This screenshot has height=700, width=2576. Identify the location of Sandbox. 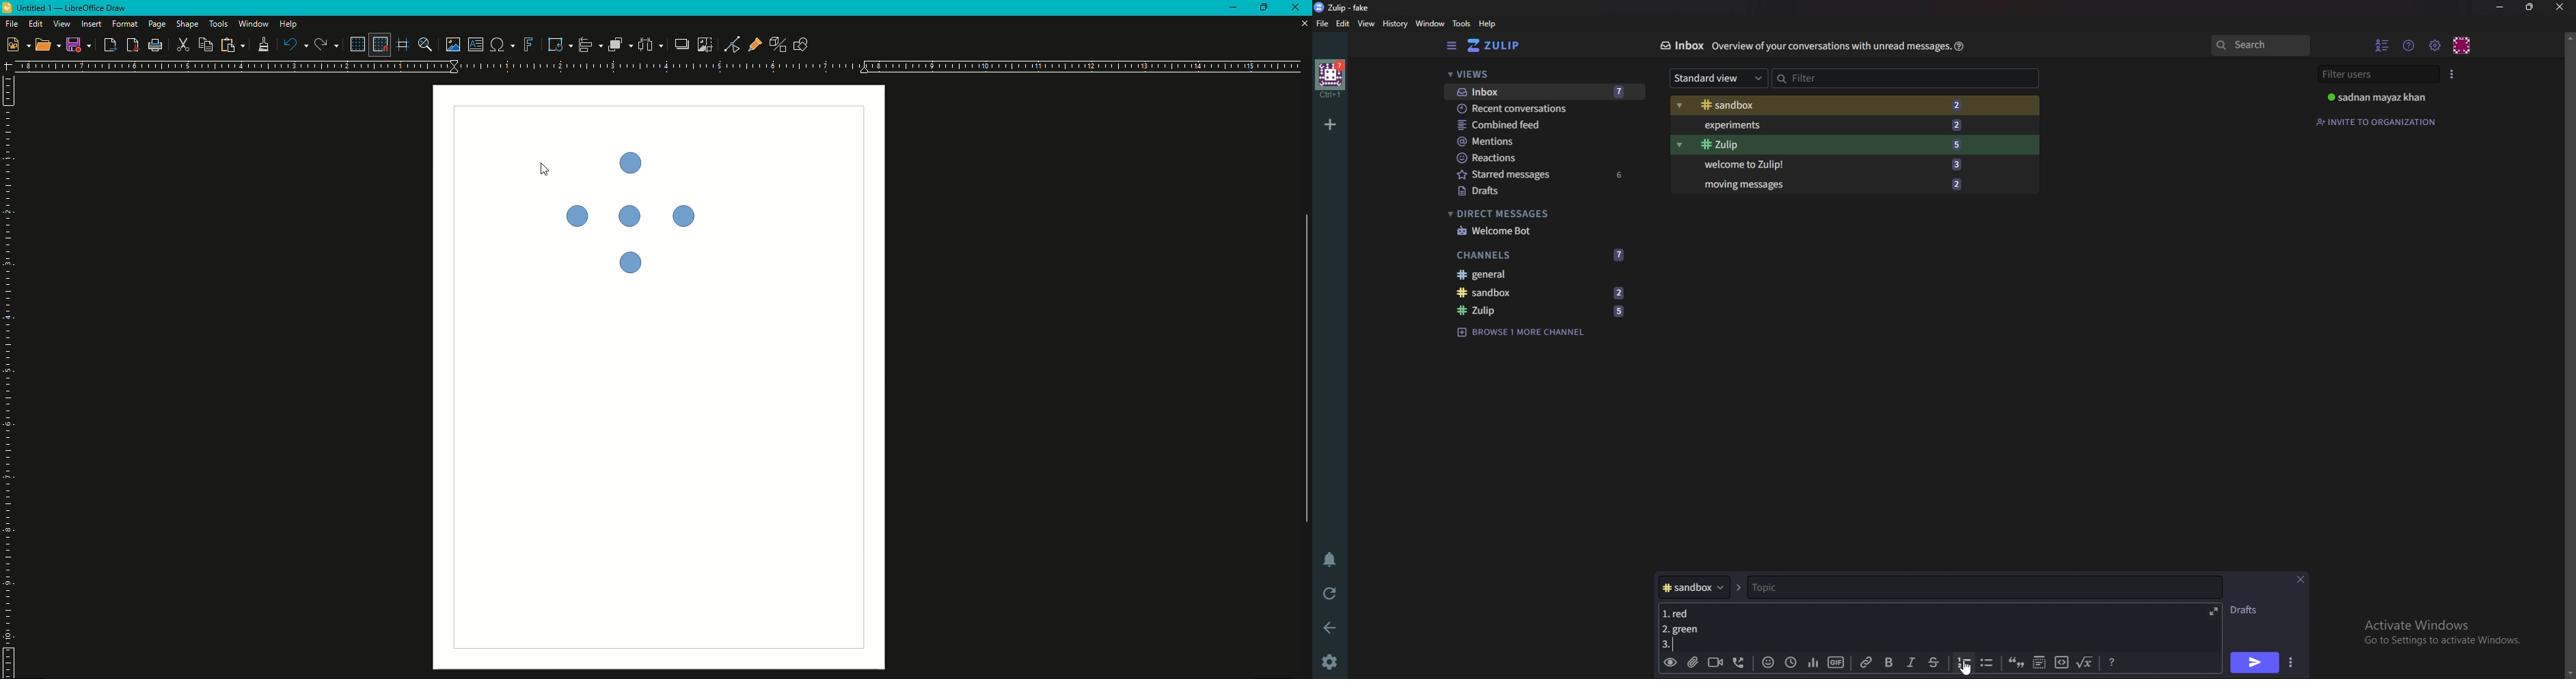
(1832, 105).